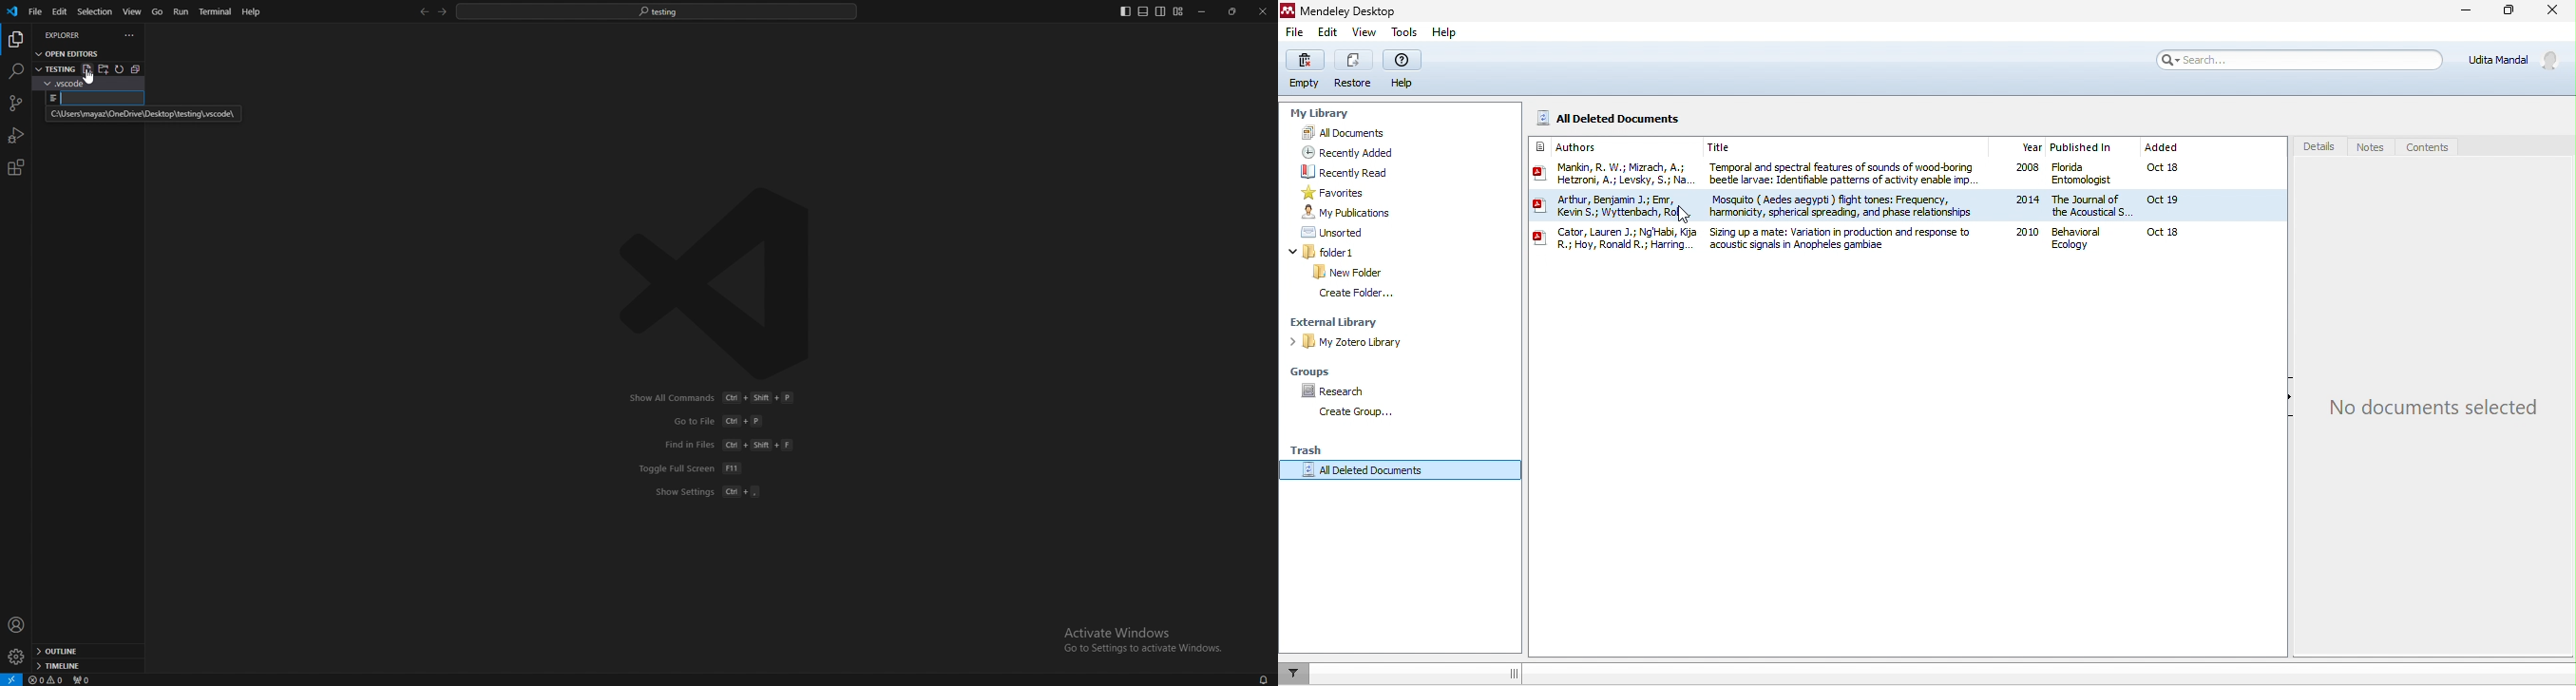  Describe the element at coordinates (1348, 271) in the screenshot. I see `new folder` at that location.